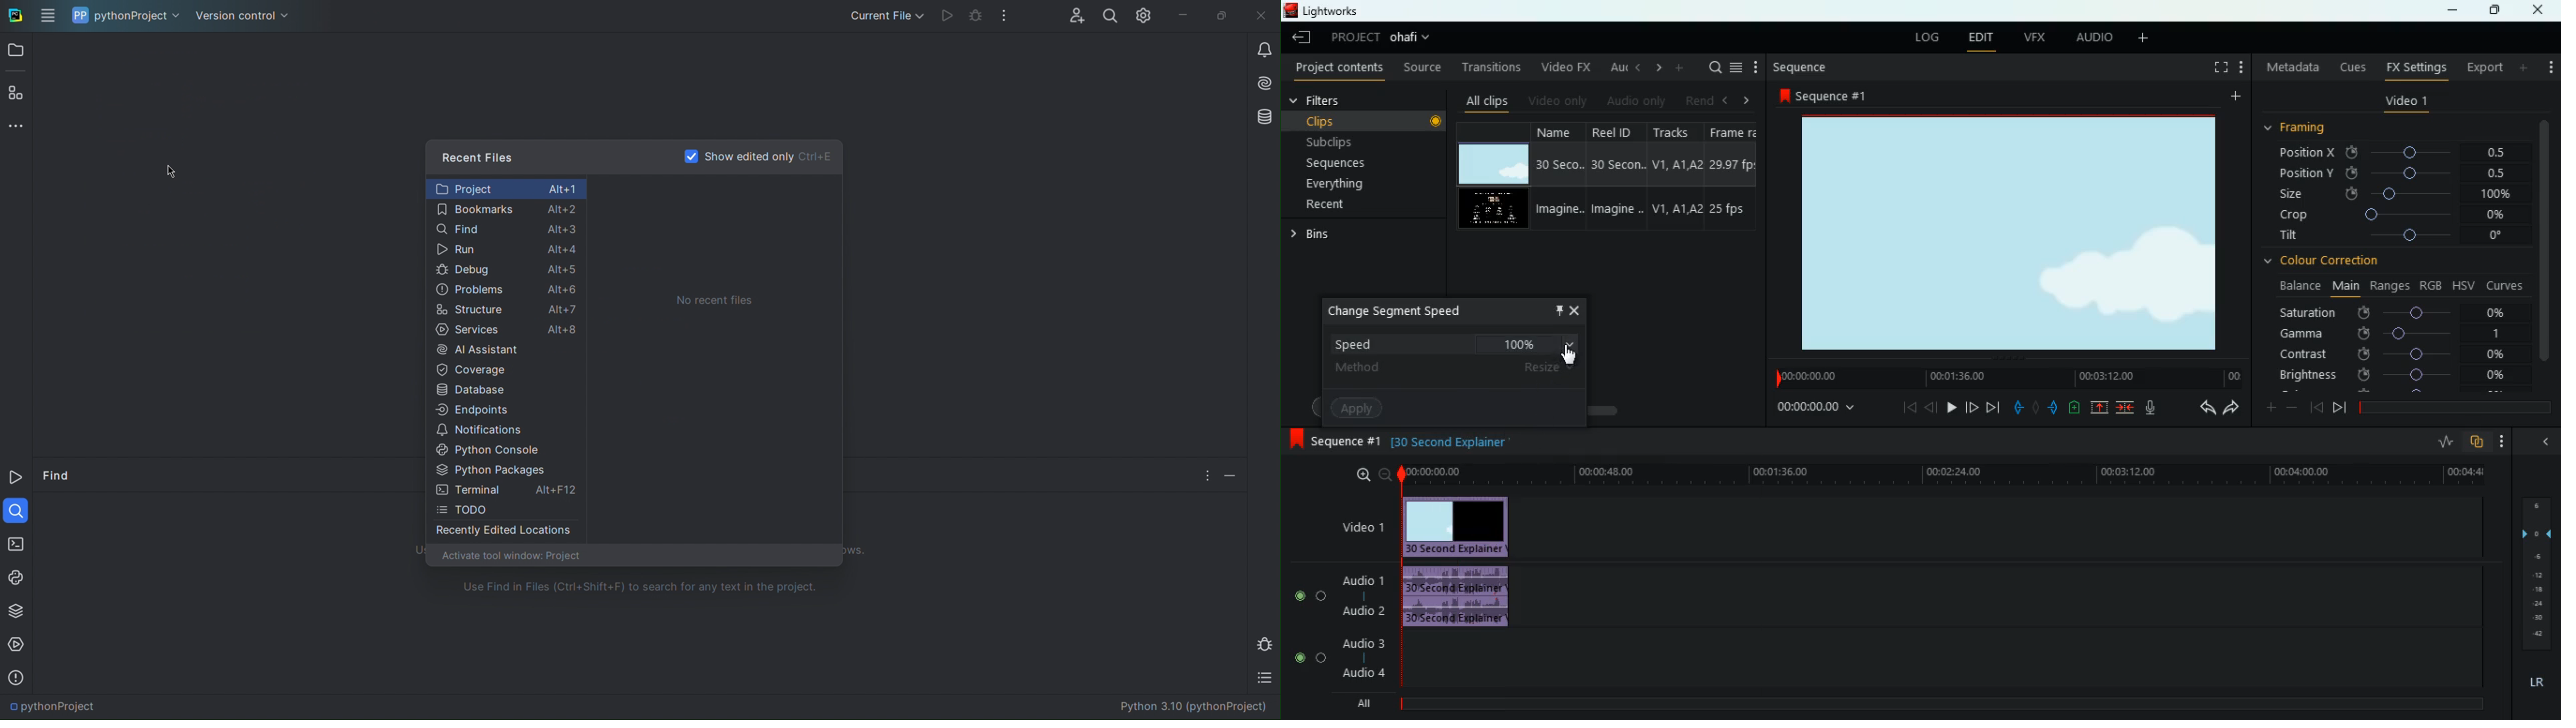  I want to click on tracks, so click(1671, 177).